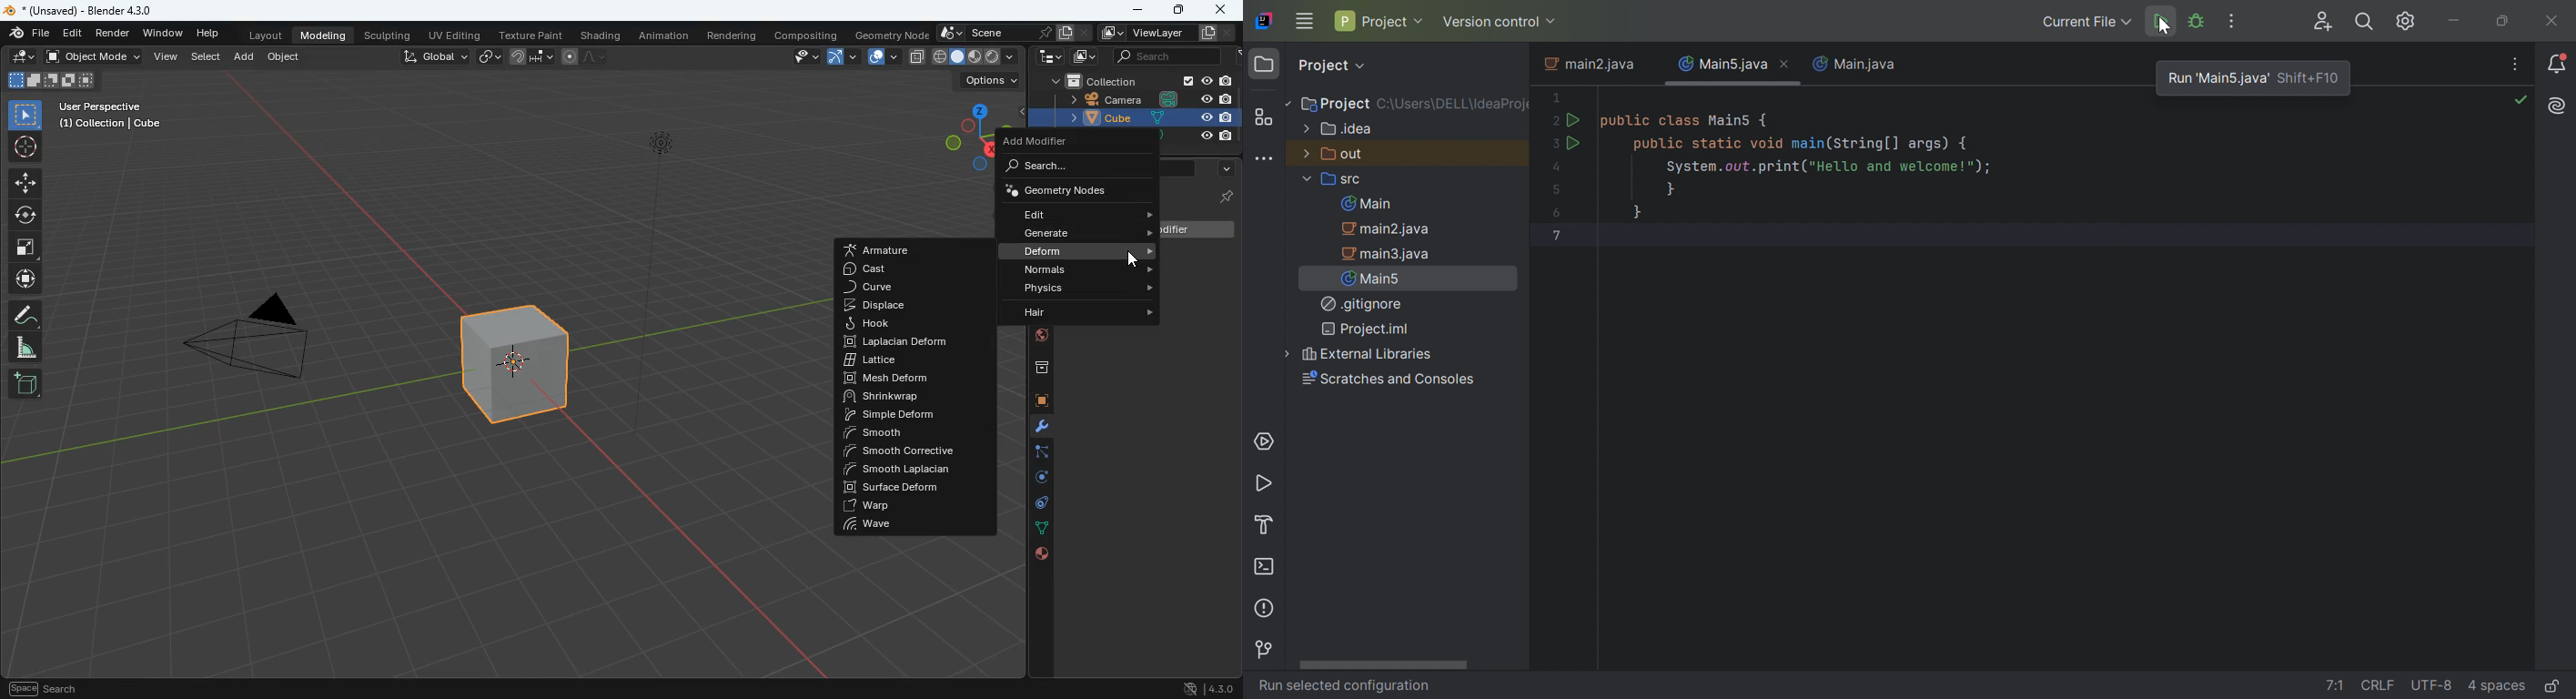 This screenshot has height=700, width=2576. What do you see at coordinates (1575, 145) in the screenshot?
I see `Run` at bounding box center [1575, 145].